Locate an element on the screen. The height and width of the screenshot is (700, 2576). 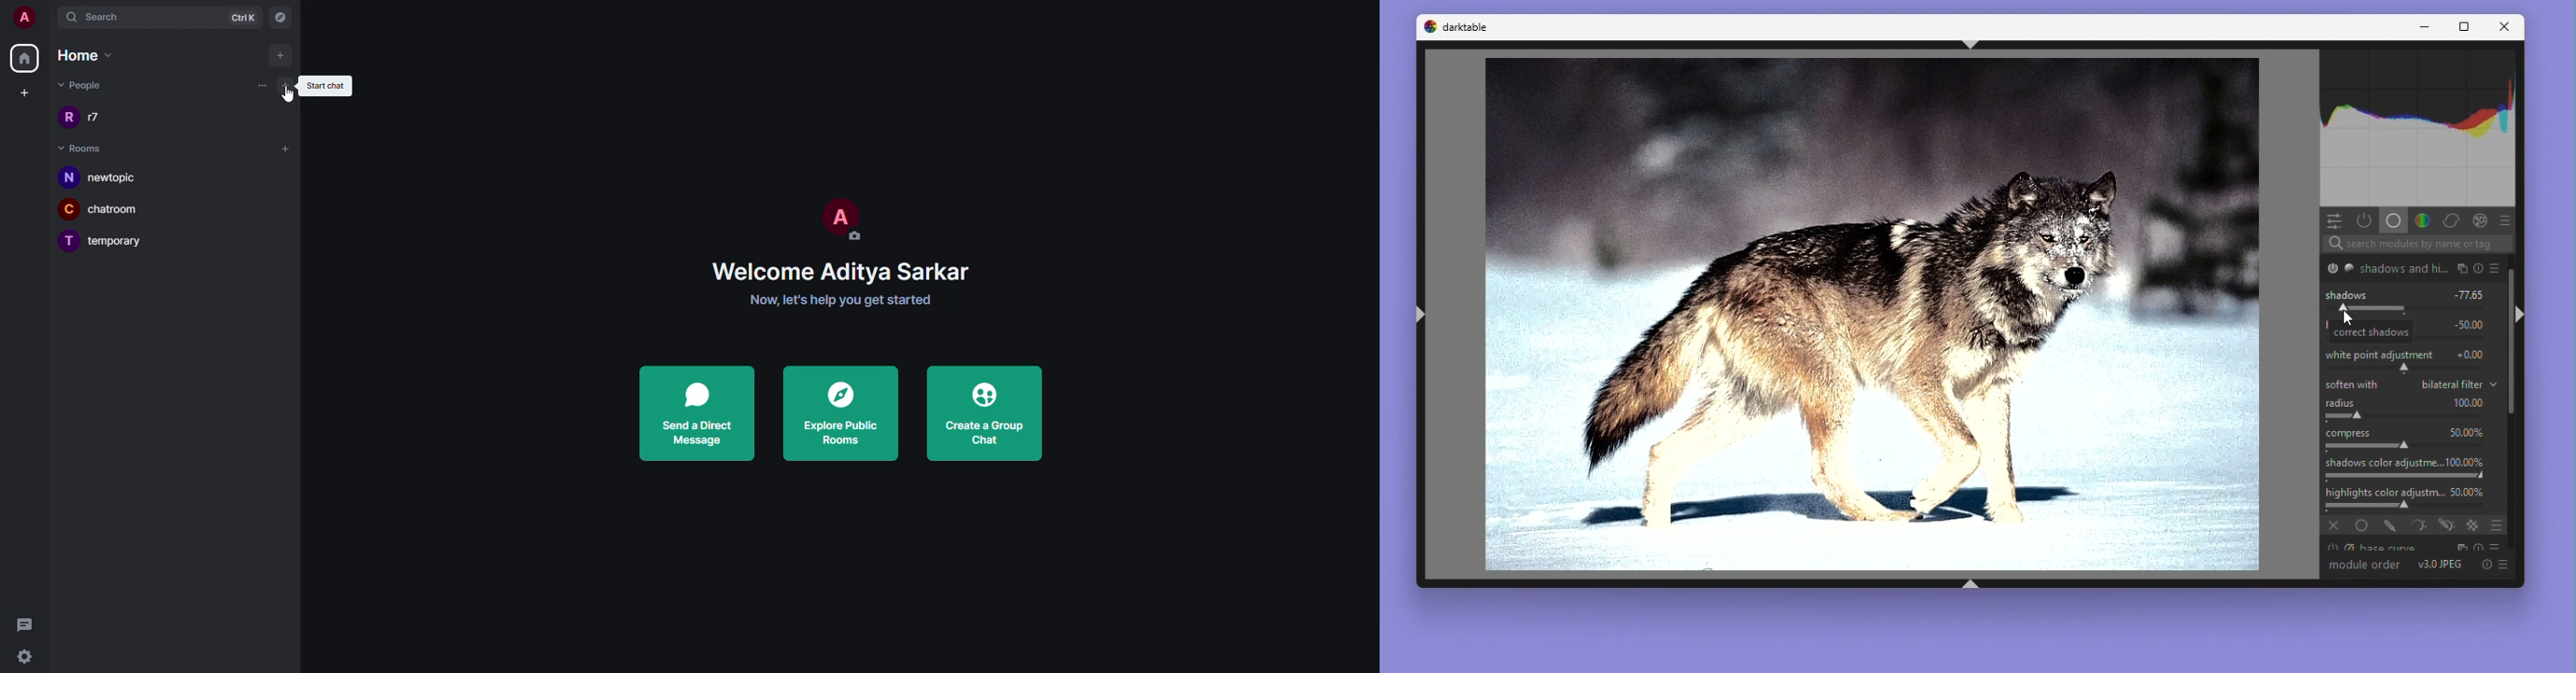
Send a Direct
Message is located at coordinates (700, 413).